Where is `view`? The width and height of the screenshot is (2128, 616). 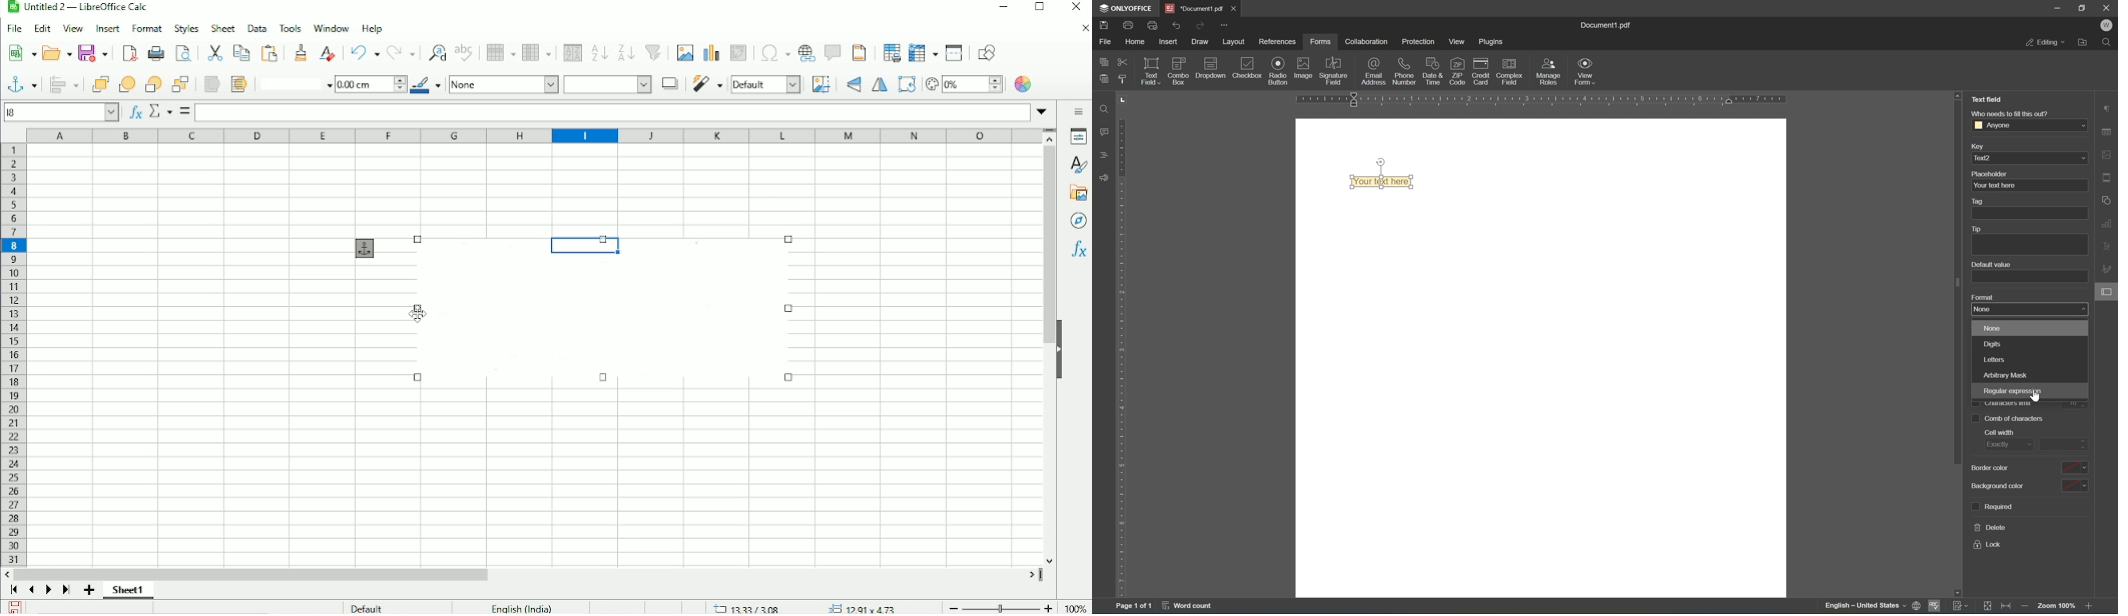 view is located at coordinates (1457, 40).